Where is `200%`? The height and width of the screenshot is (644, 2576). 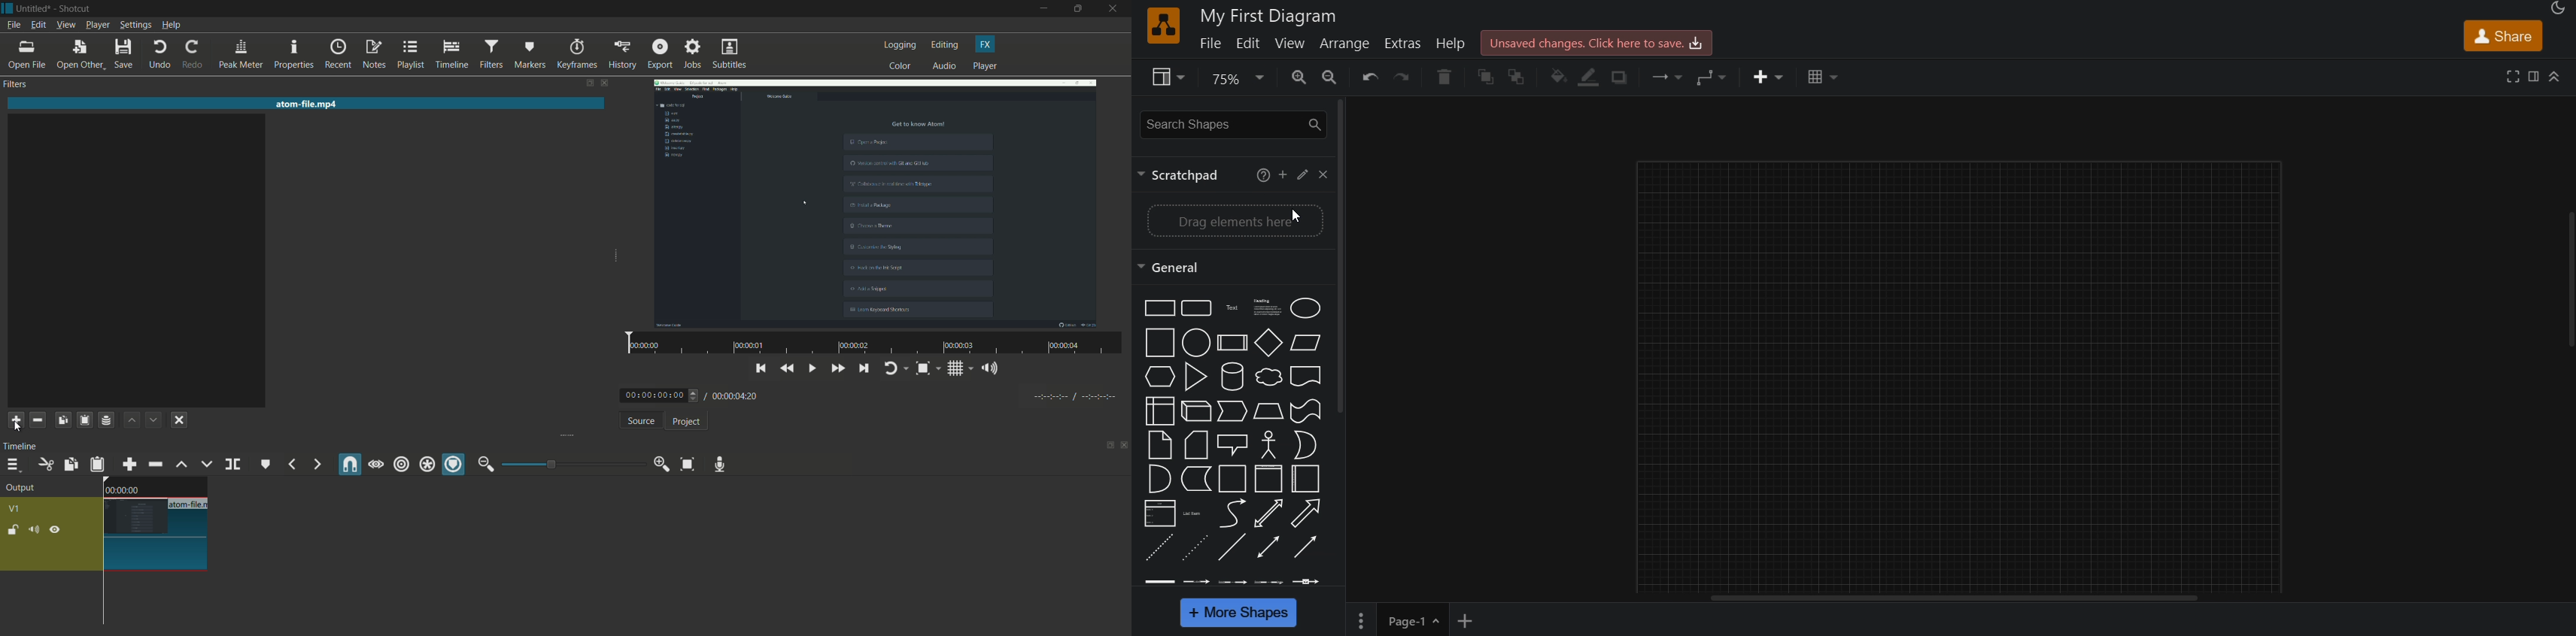
200% is located at coordinates (1268, 341).